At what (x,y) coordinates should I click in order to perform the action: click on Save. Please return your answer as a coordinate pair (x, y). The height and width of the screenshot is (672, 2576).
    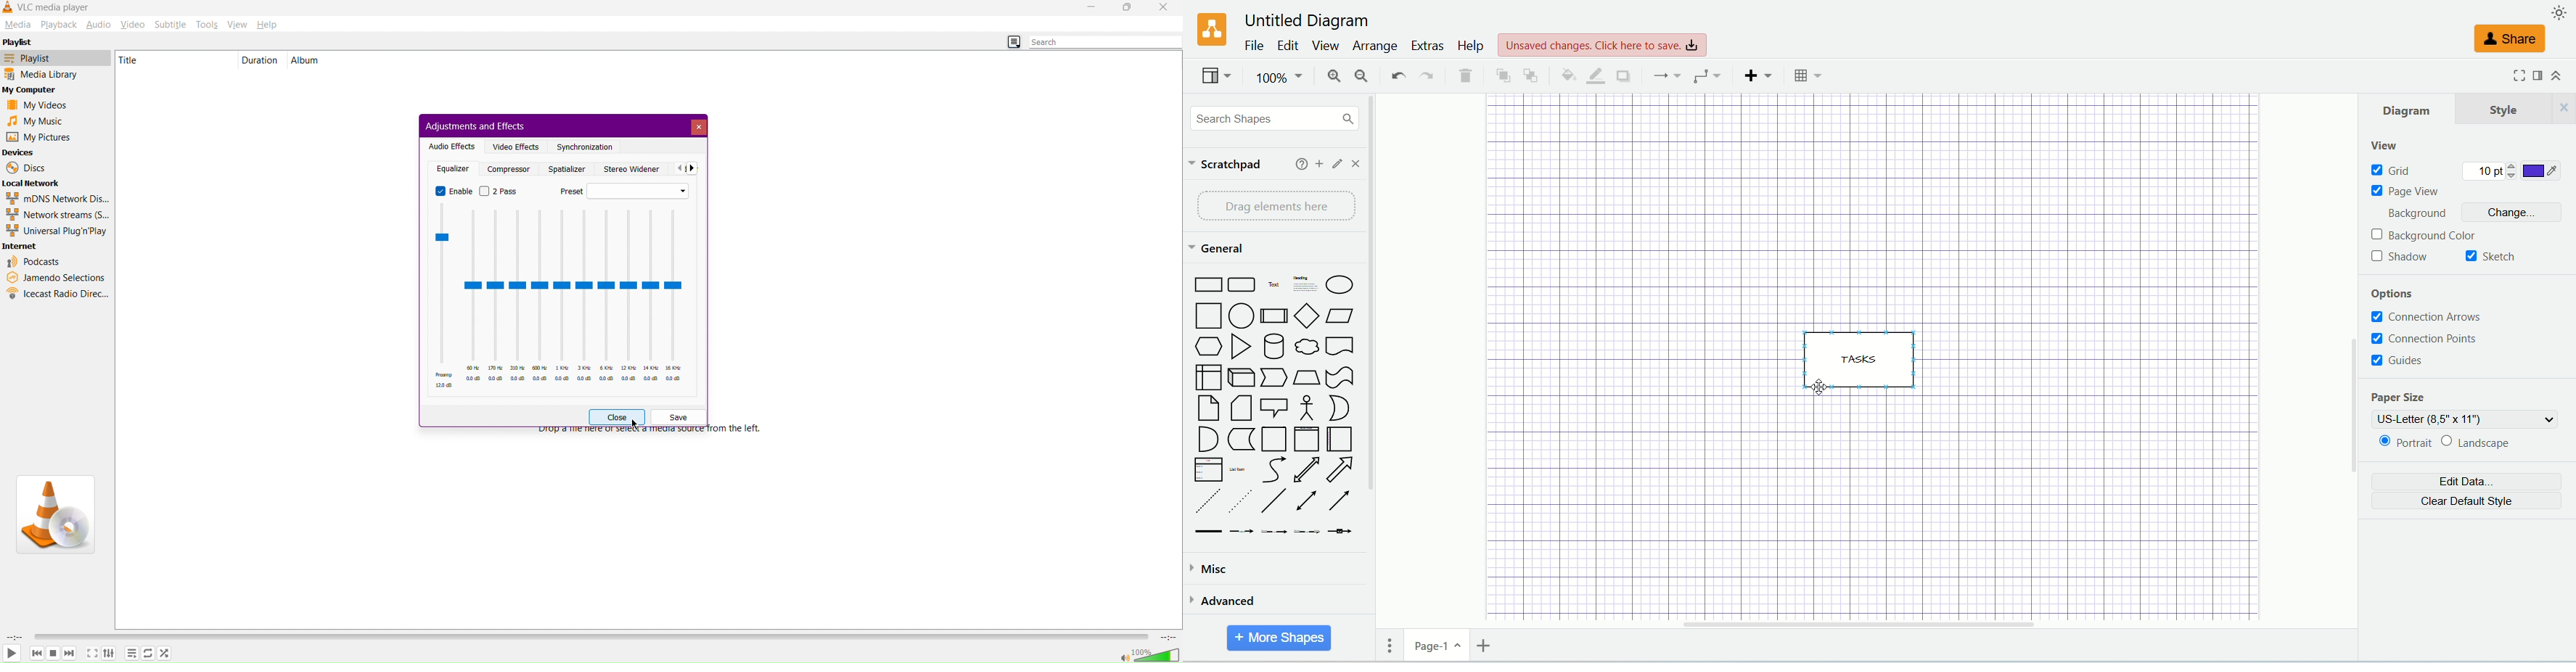
    Looking at the image, I should click on (680, 417).